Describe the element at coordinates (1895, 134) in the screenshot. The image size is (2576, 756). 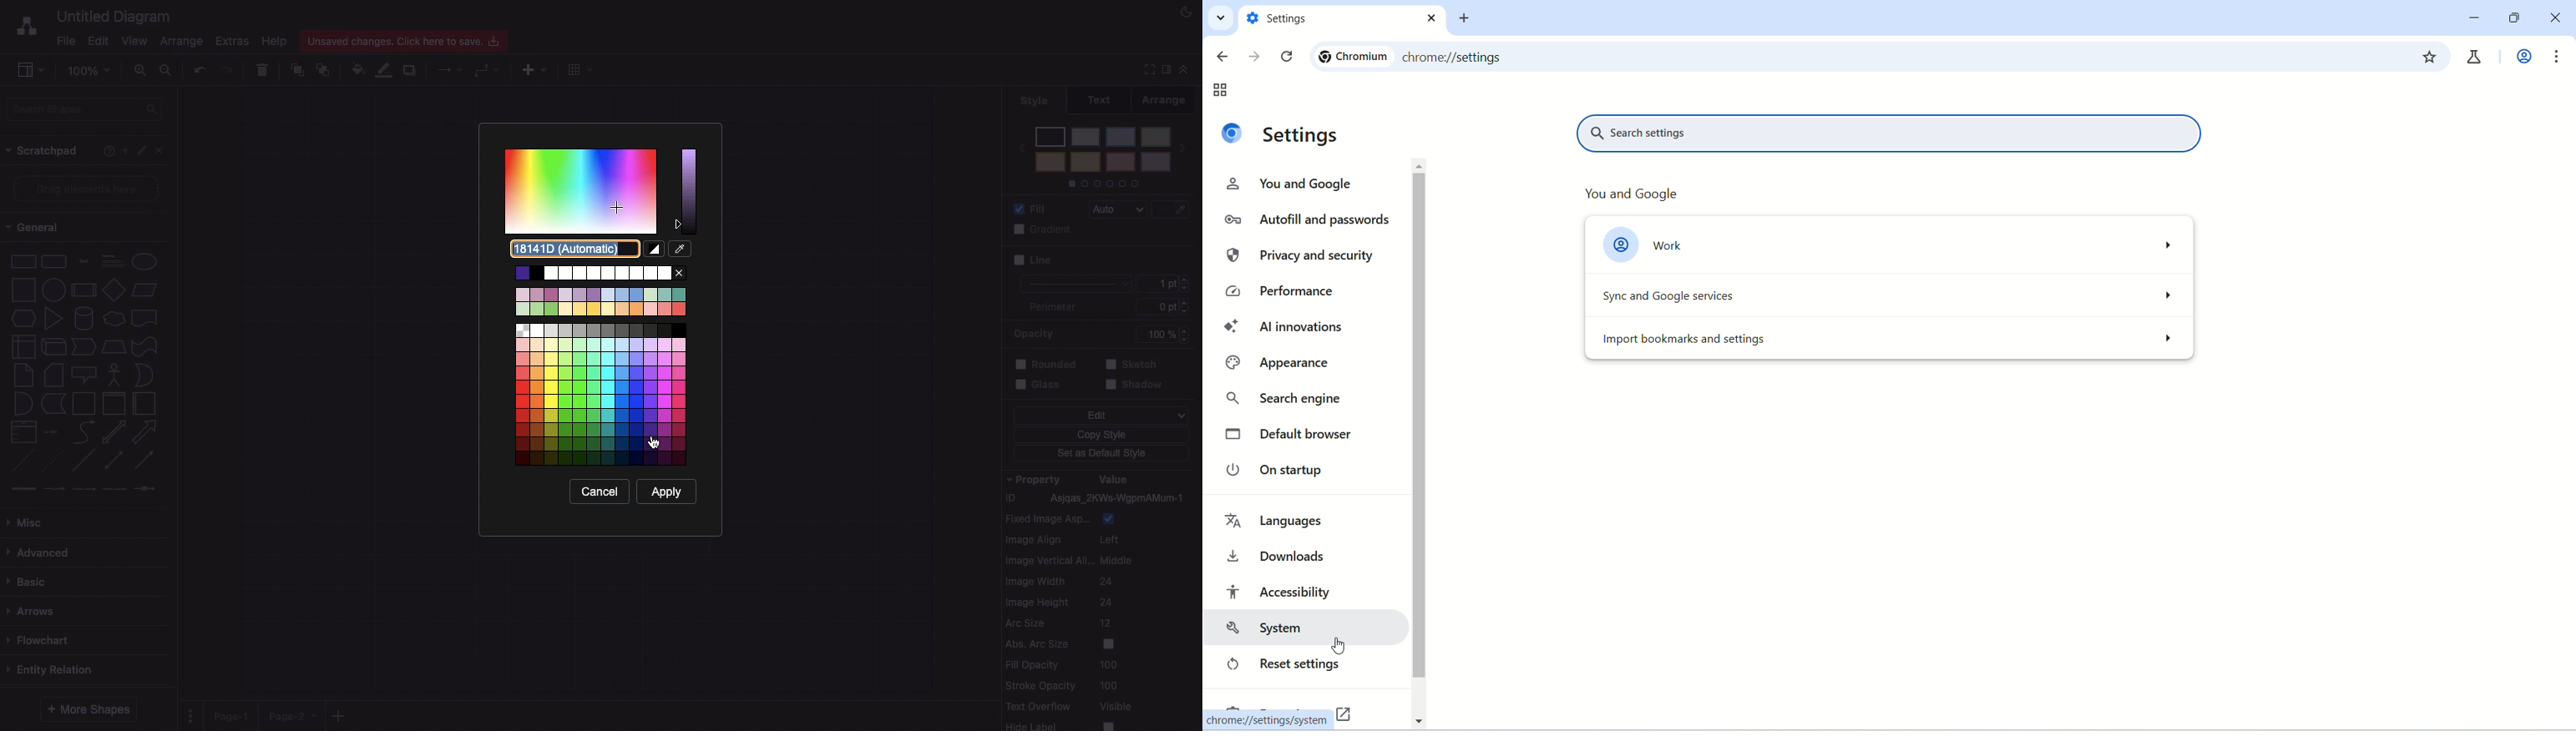
I see `search settings` at that location.